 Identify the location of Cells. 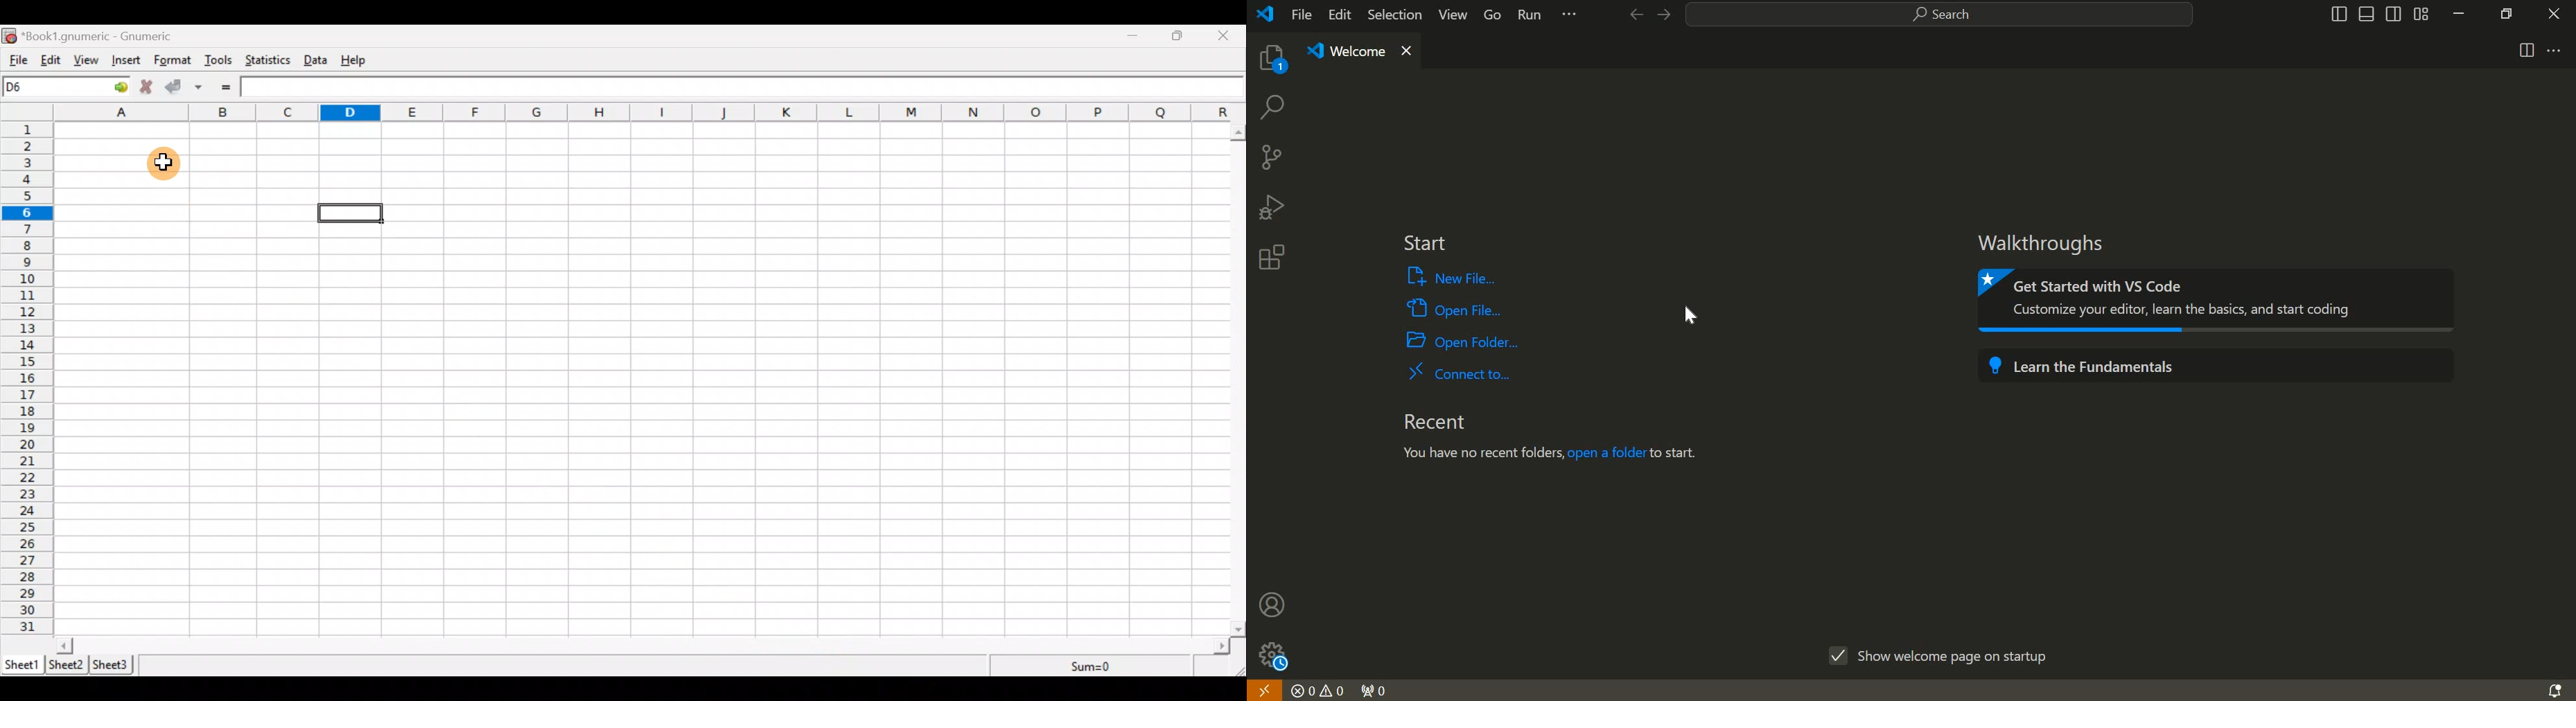
(639, 378).